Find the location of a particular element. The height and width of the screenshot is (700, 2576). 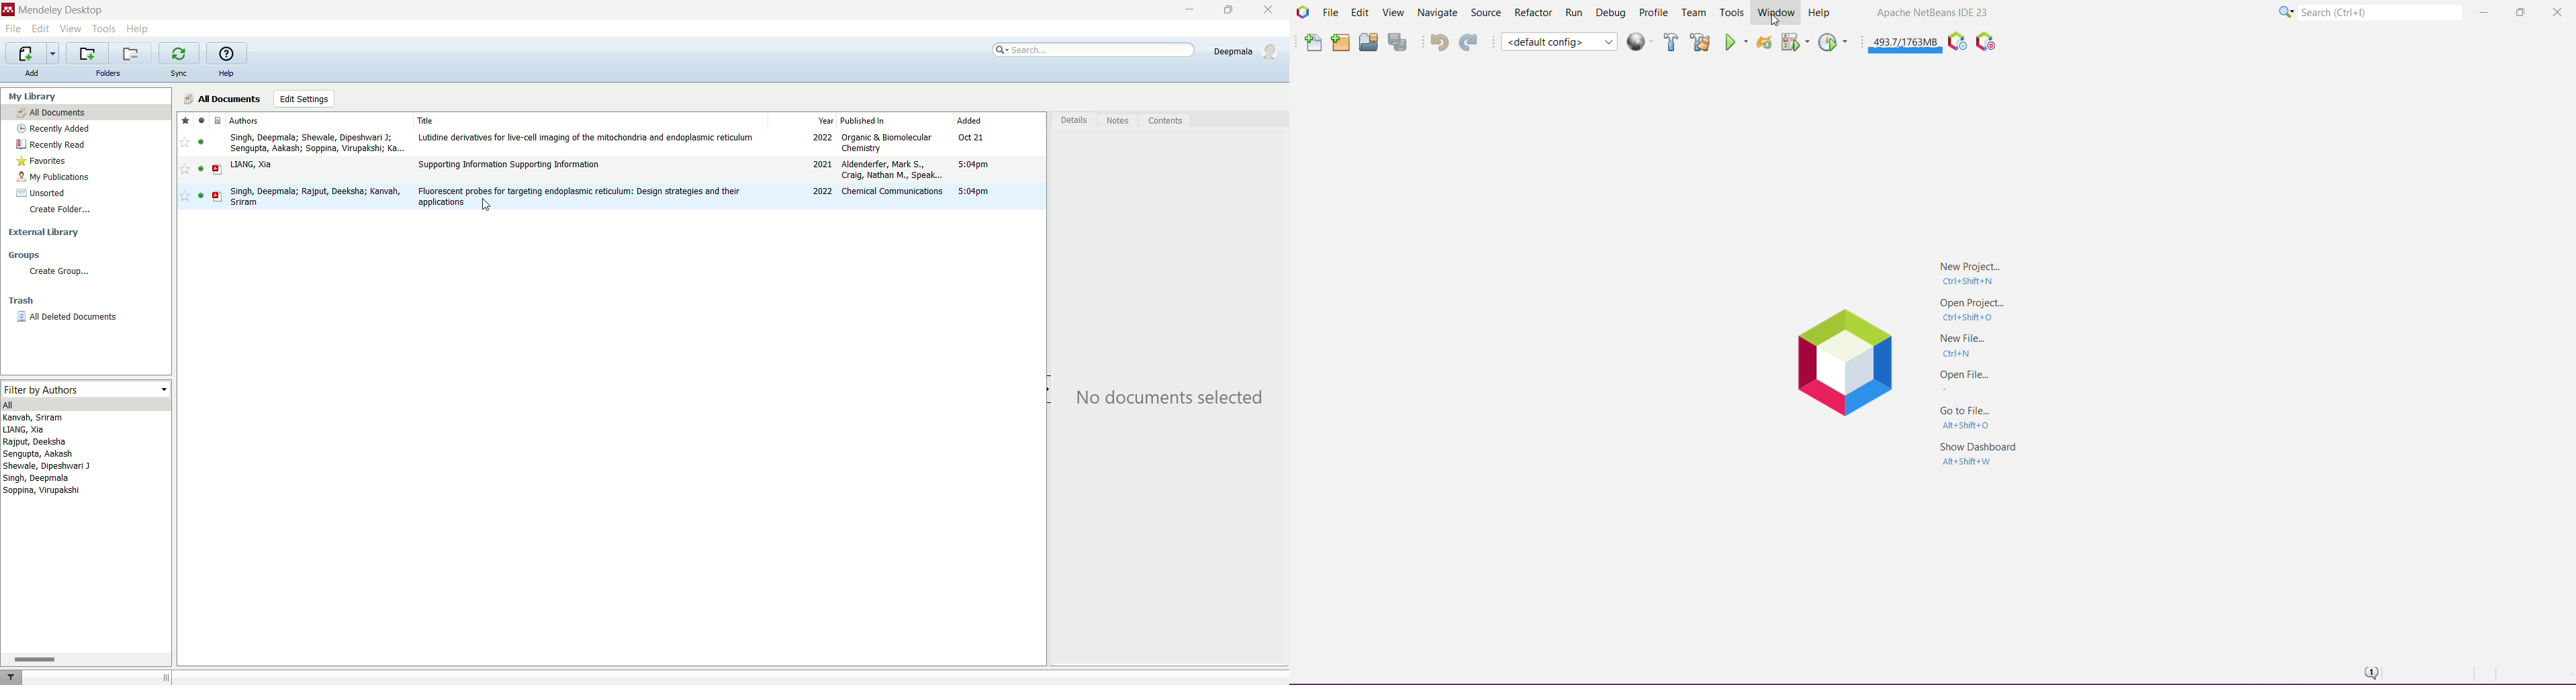

5:04pm is located at coordinates (973, 165).